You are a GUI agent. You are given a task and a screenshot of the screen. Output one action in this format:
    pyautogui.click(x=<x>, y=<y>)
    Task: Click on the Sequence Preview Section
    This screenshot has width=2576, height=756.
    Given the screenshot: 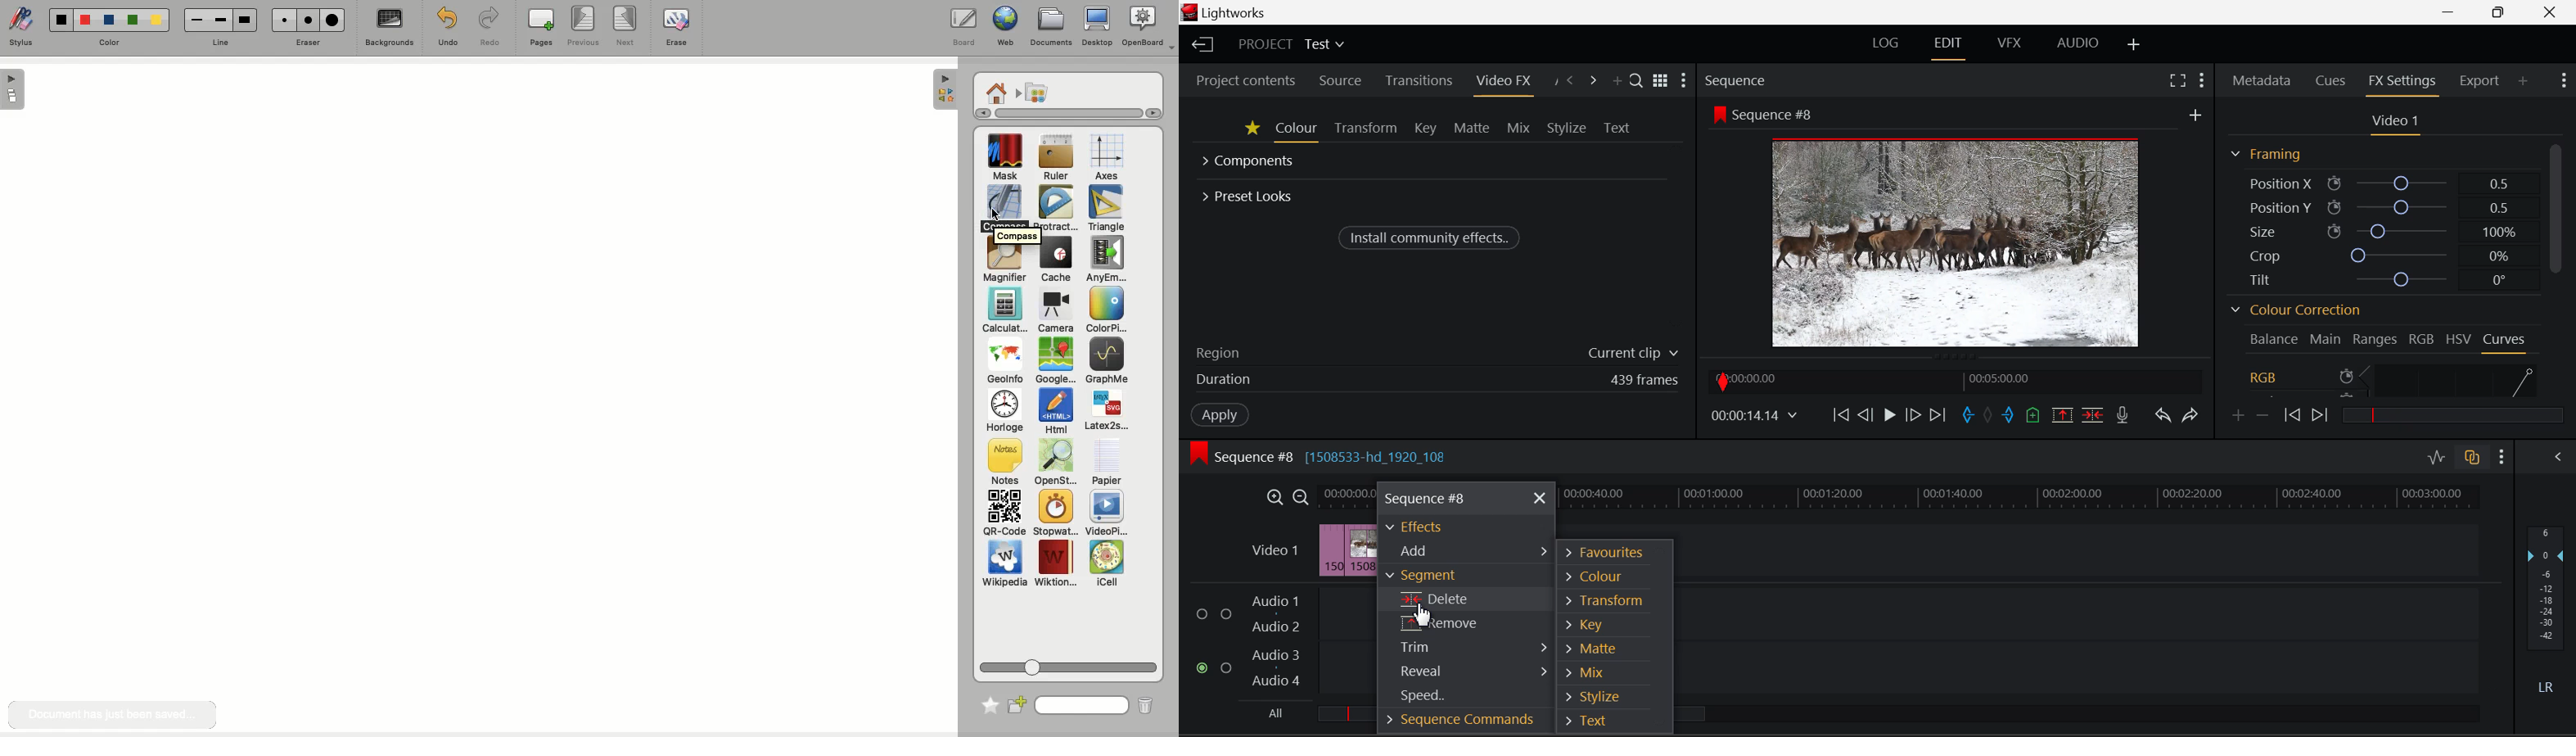 What is the action you would take?
    pyautogui.click(x=1736, y=80)
    